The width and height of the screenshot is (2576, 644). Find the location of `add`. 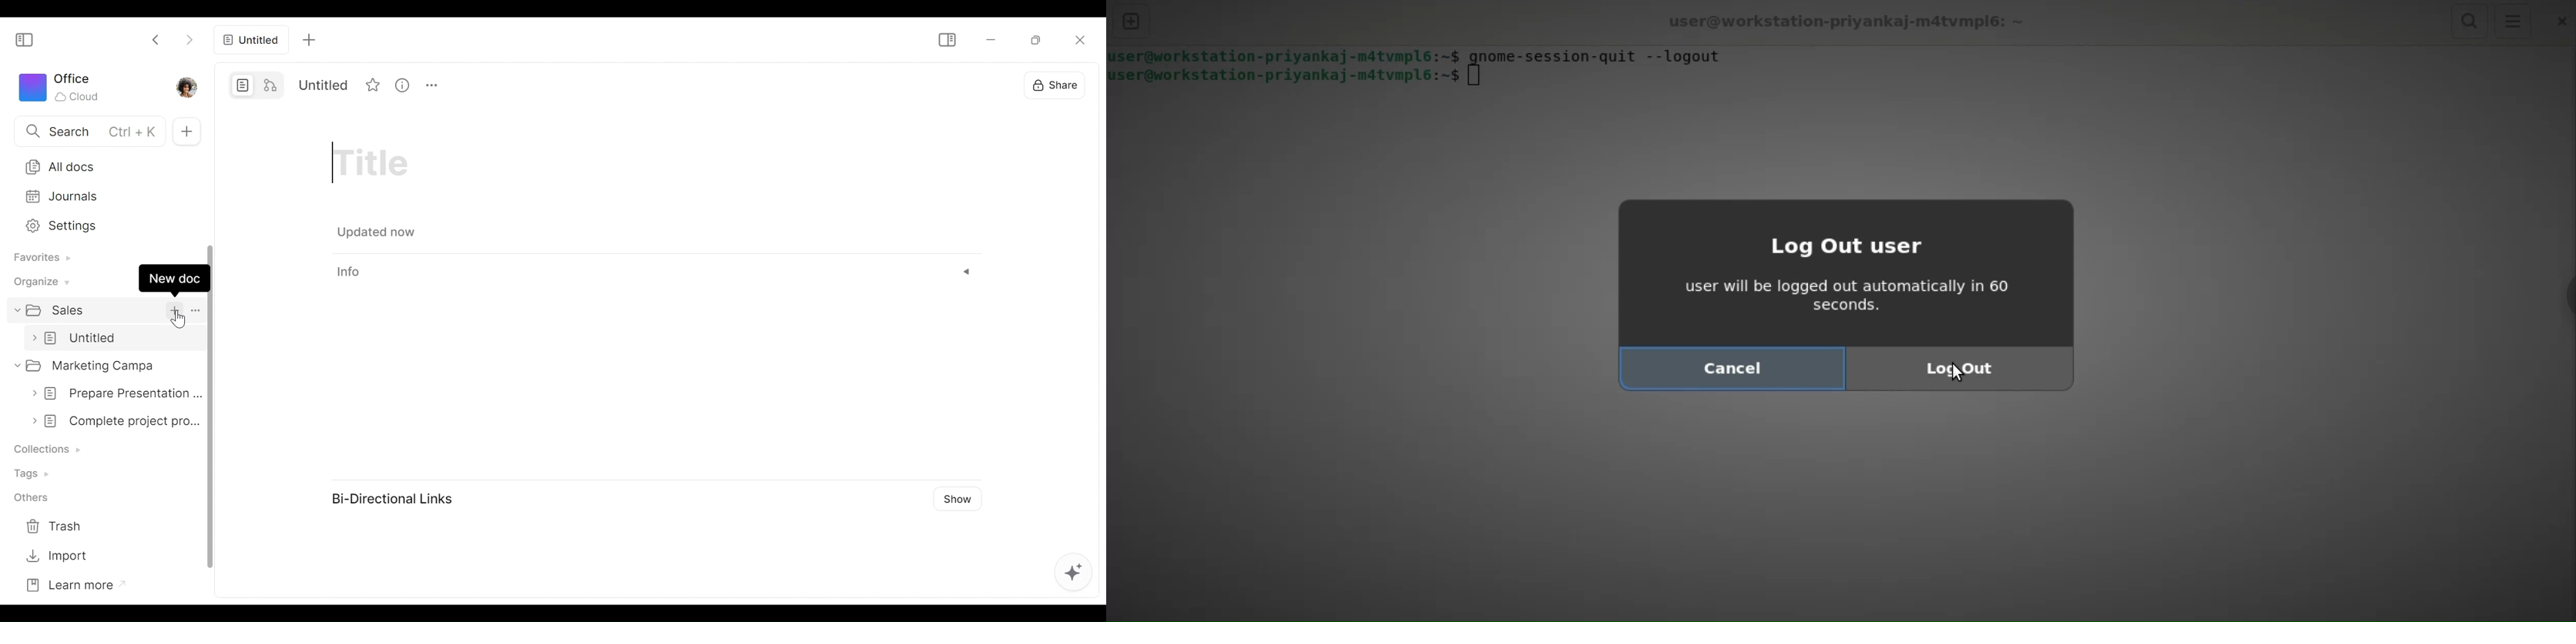

add is located at coordinates (173, 310).